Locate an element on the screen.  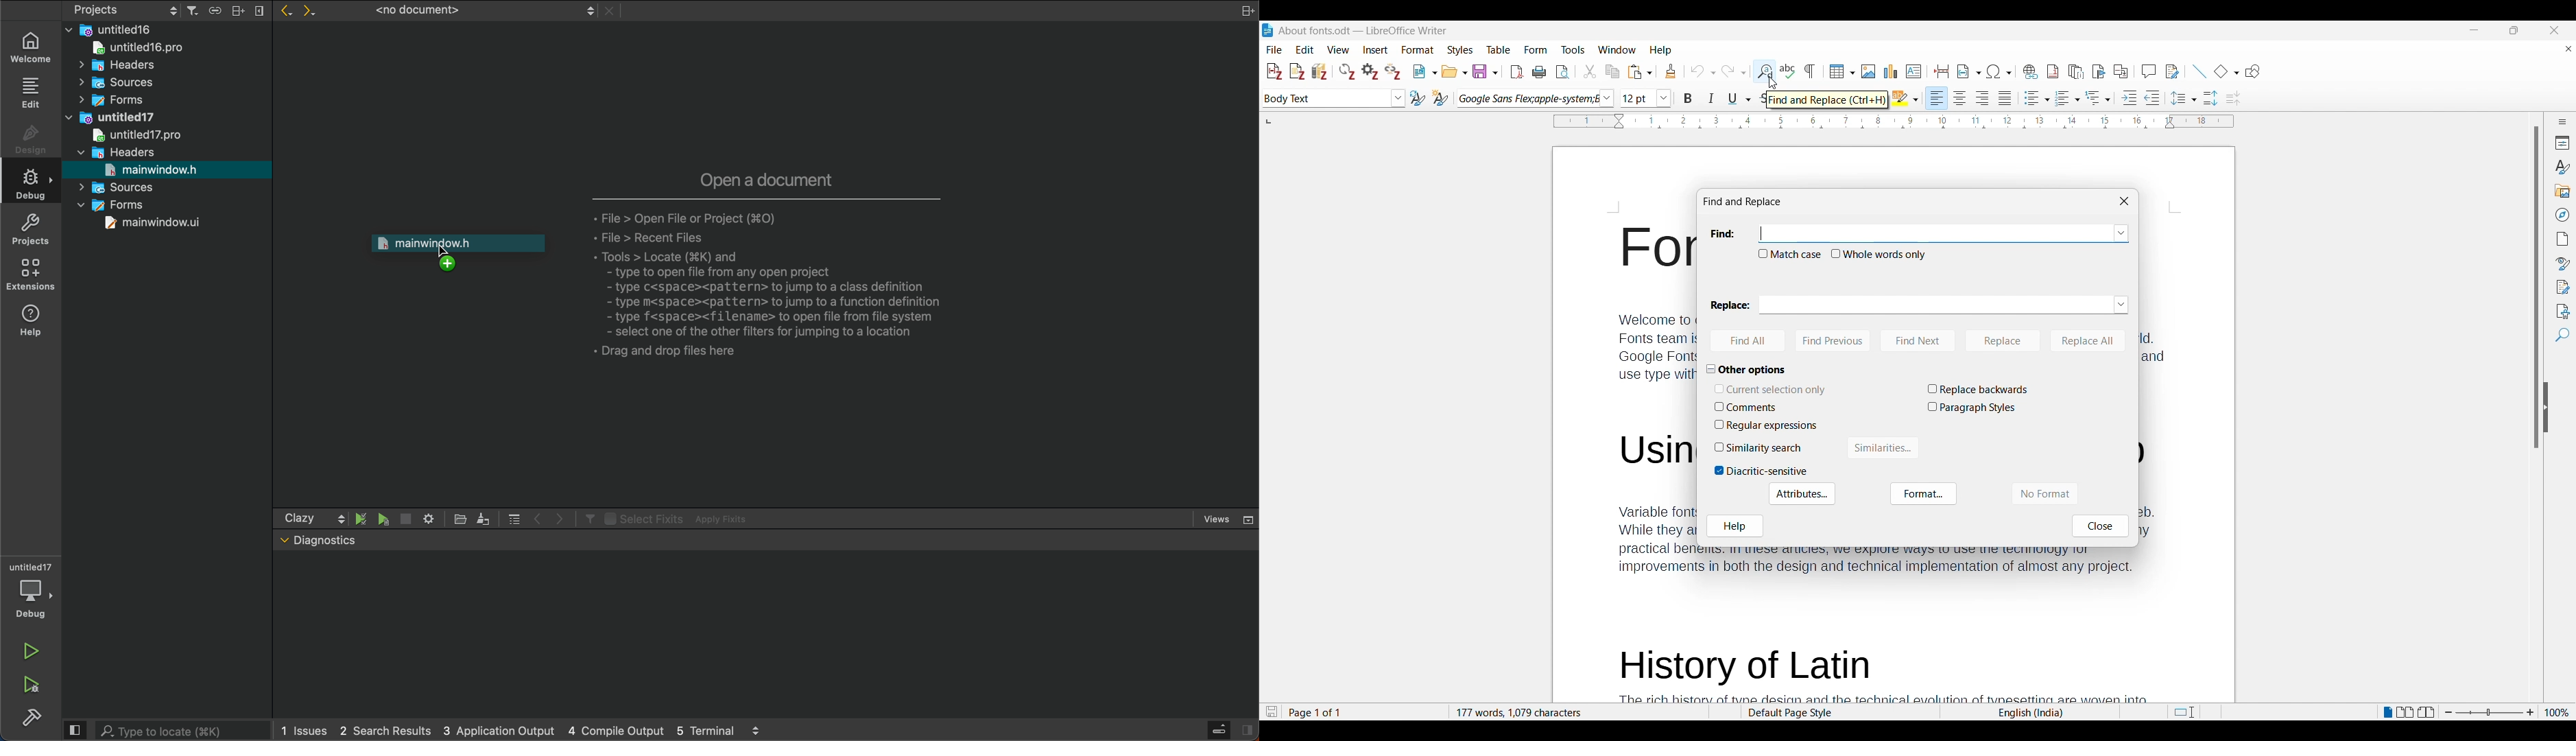
Enter current paragraph style is located at coordinates (1325, 98).